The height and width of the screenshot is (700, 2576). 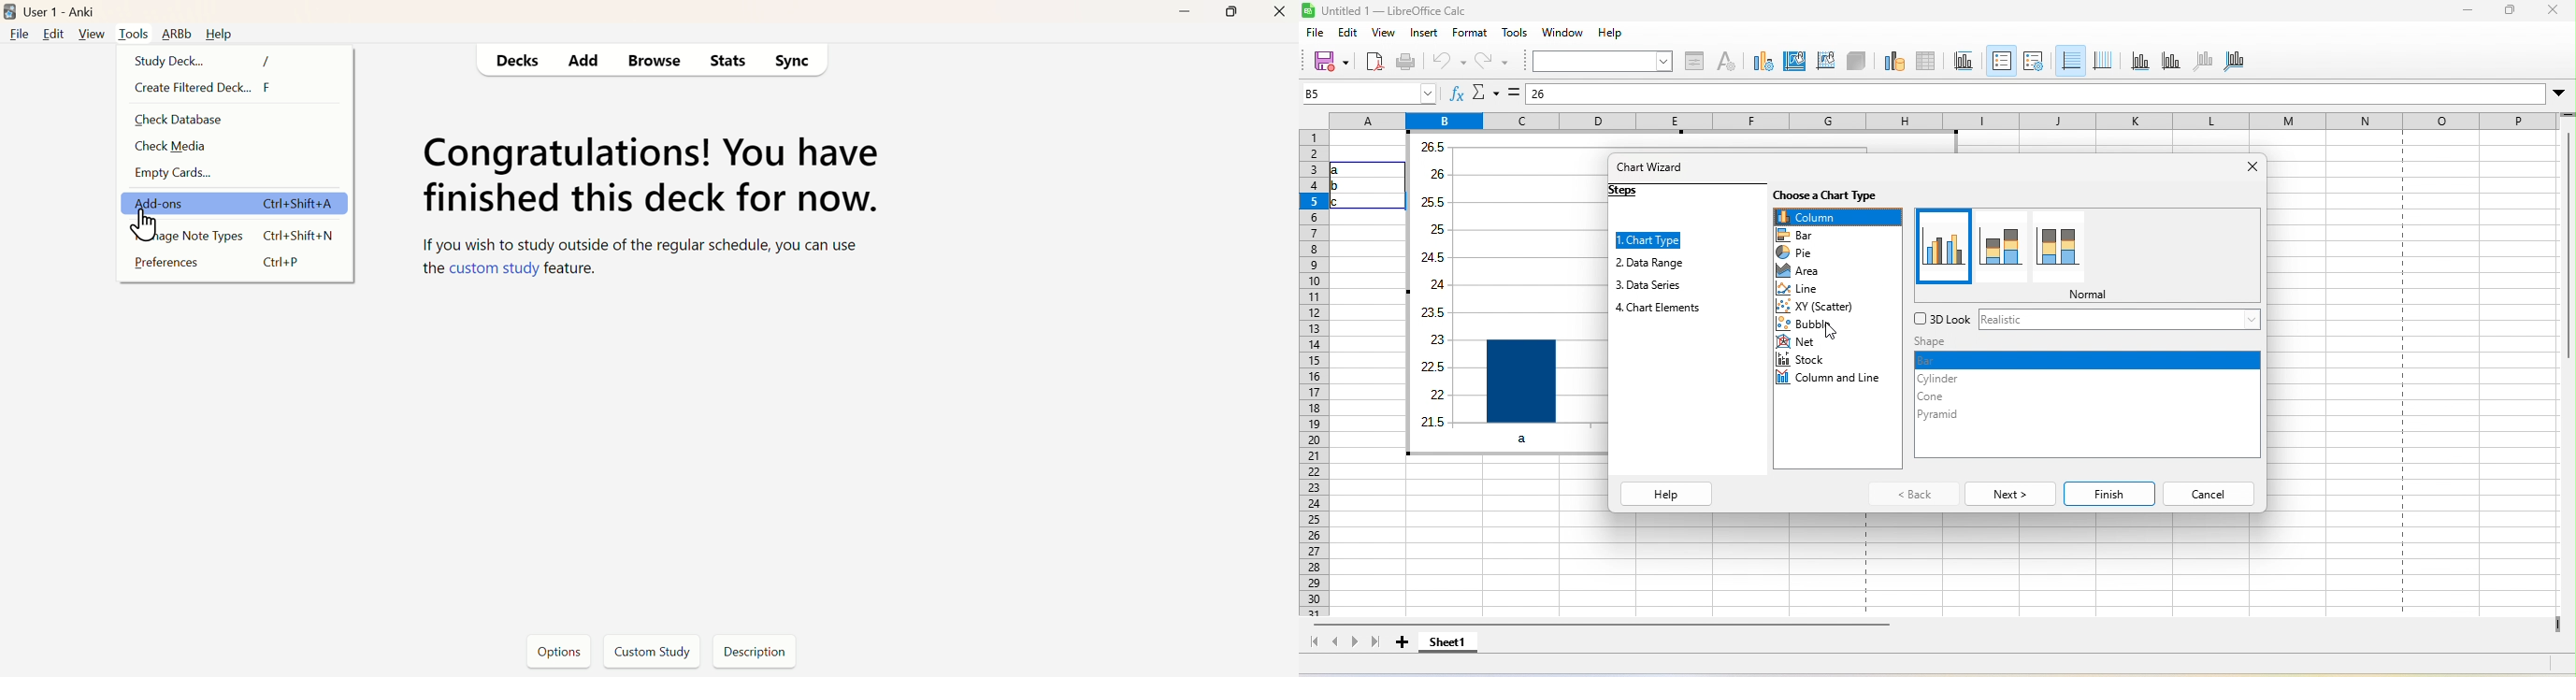 I want to click on Manage Note Types, so click(x=268, y=232).